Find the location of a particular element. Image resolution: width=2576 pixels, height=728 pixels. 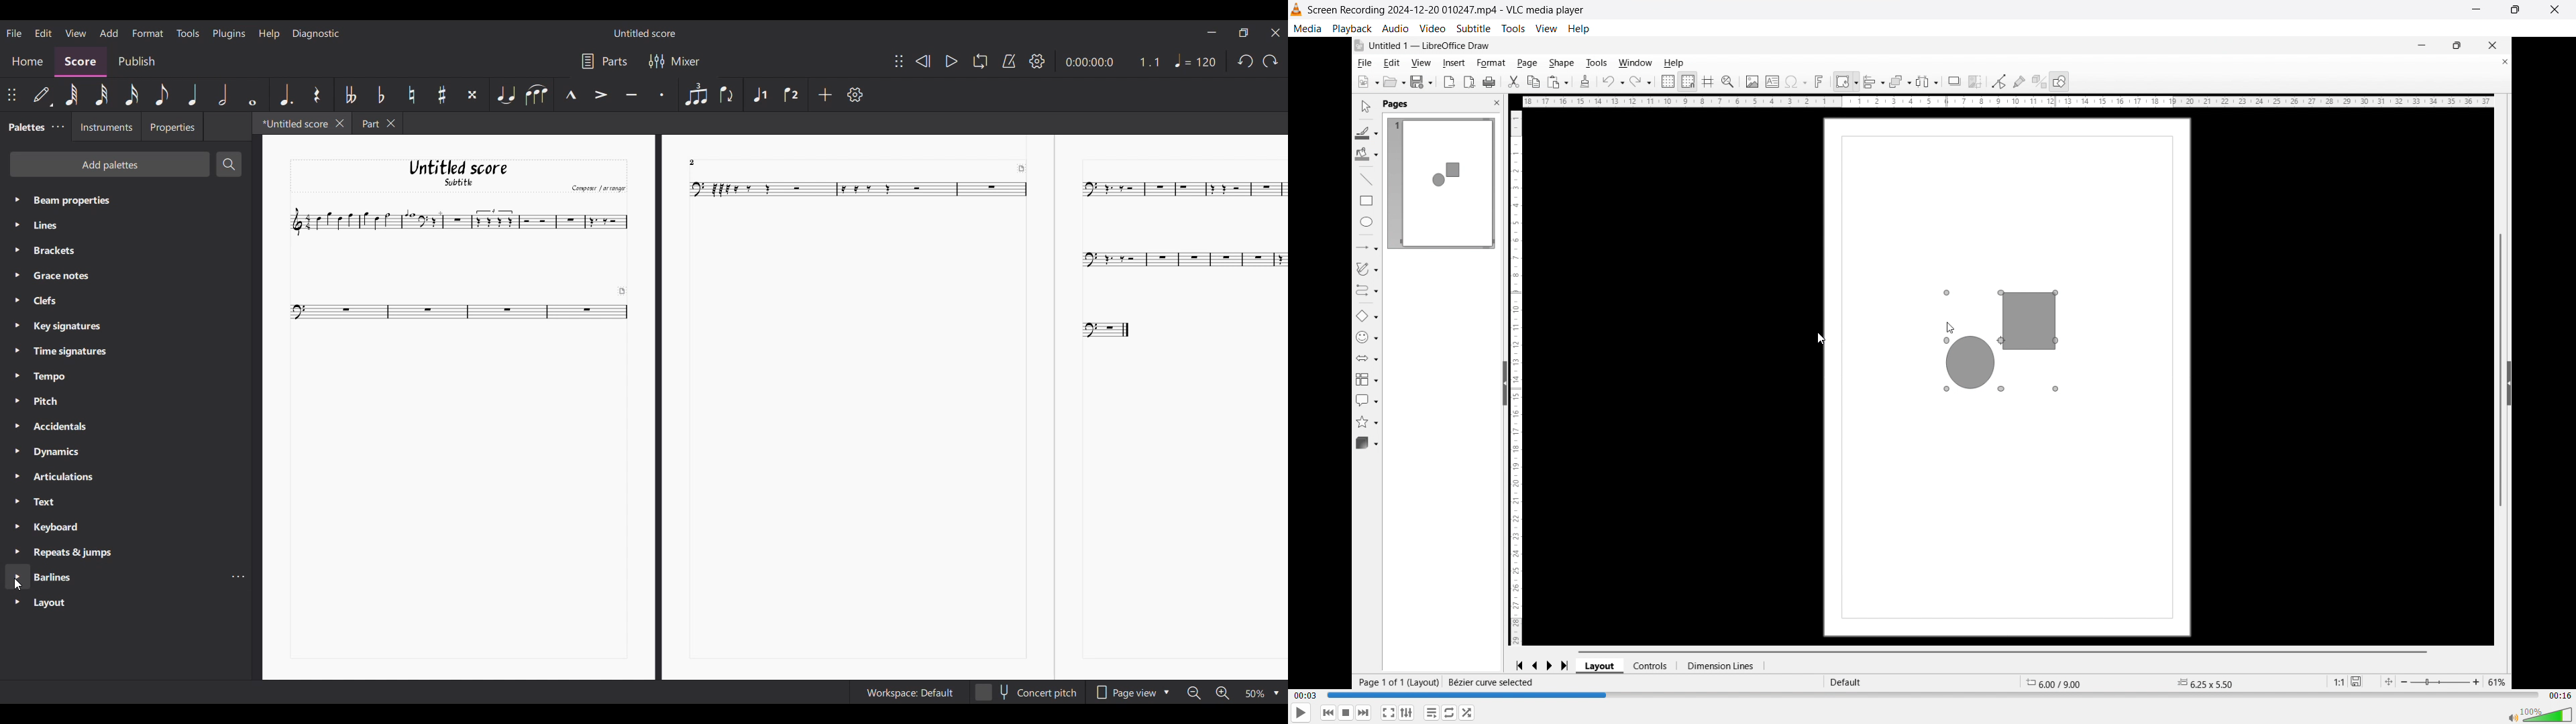

Parts settings is located at coordinates (604, 61).